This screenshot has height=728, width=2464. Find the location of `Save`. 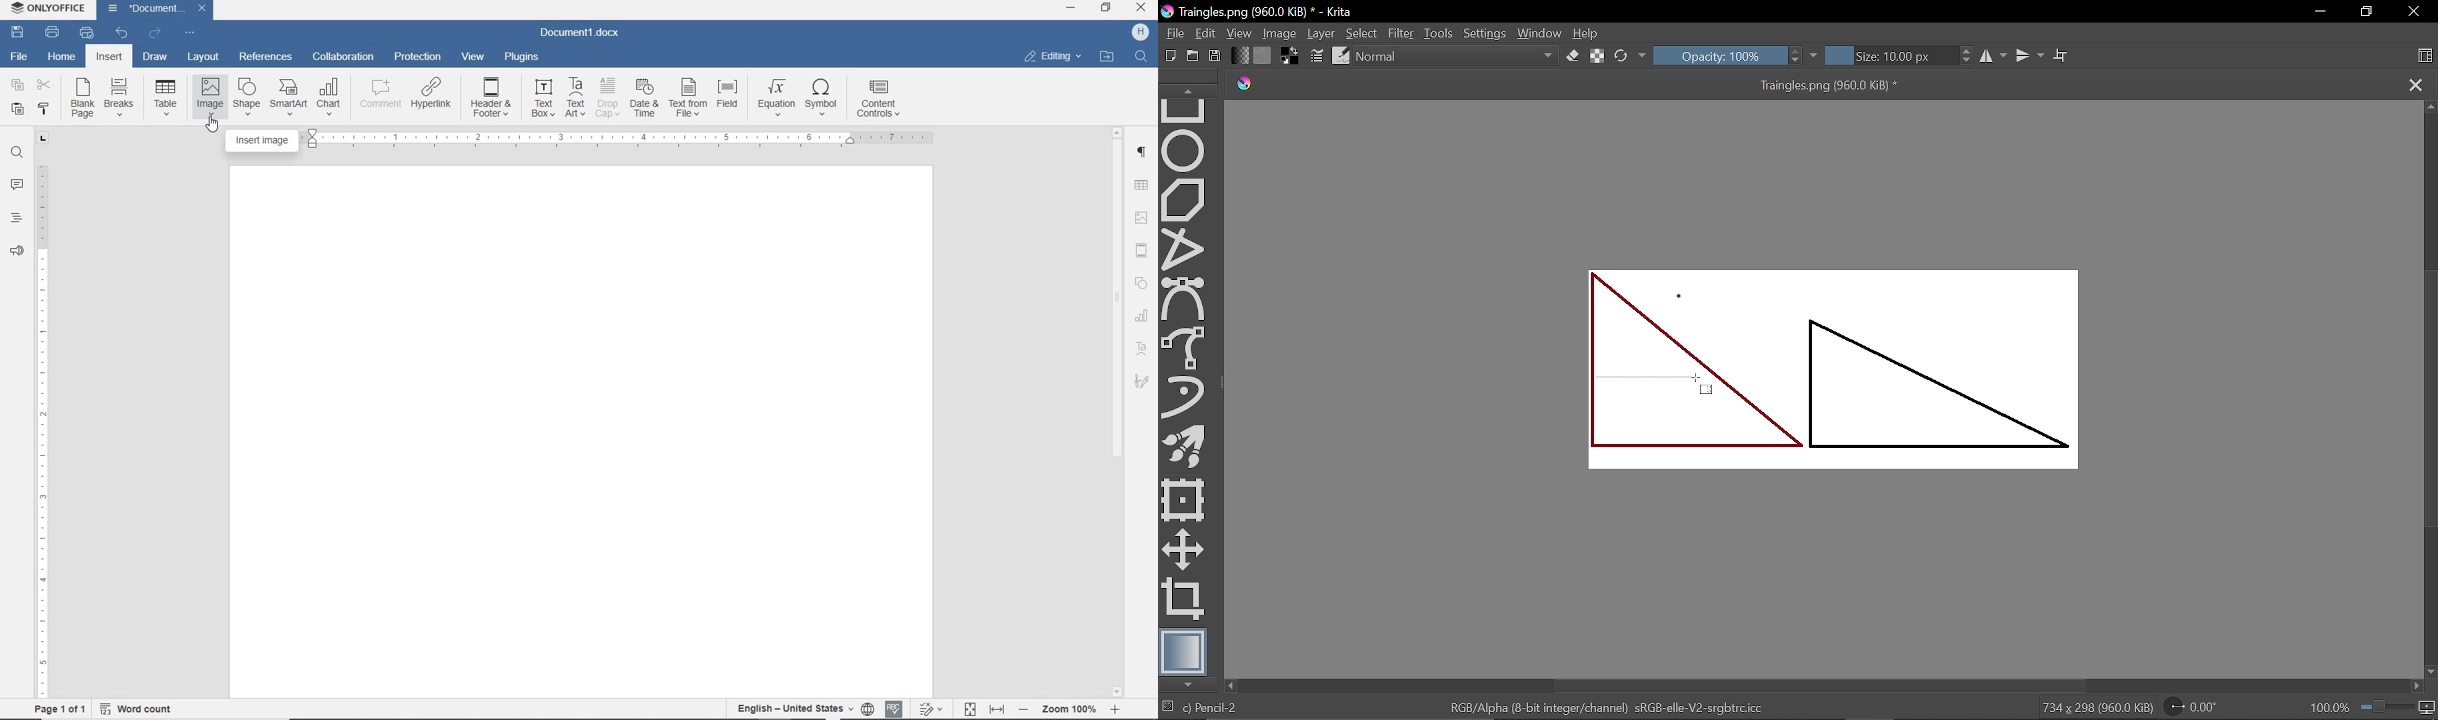

Save is located at coordinates (1217, 56).